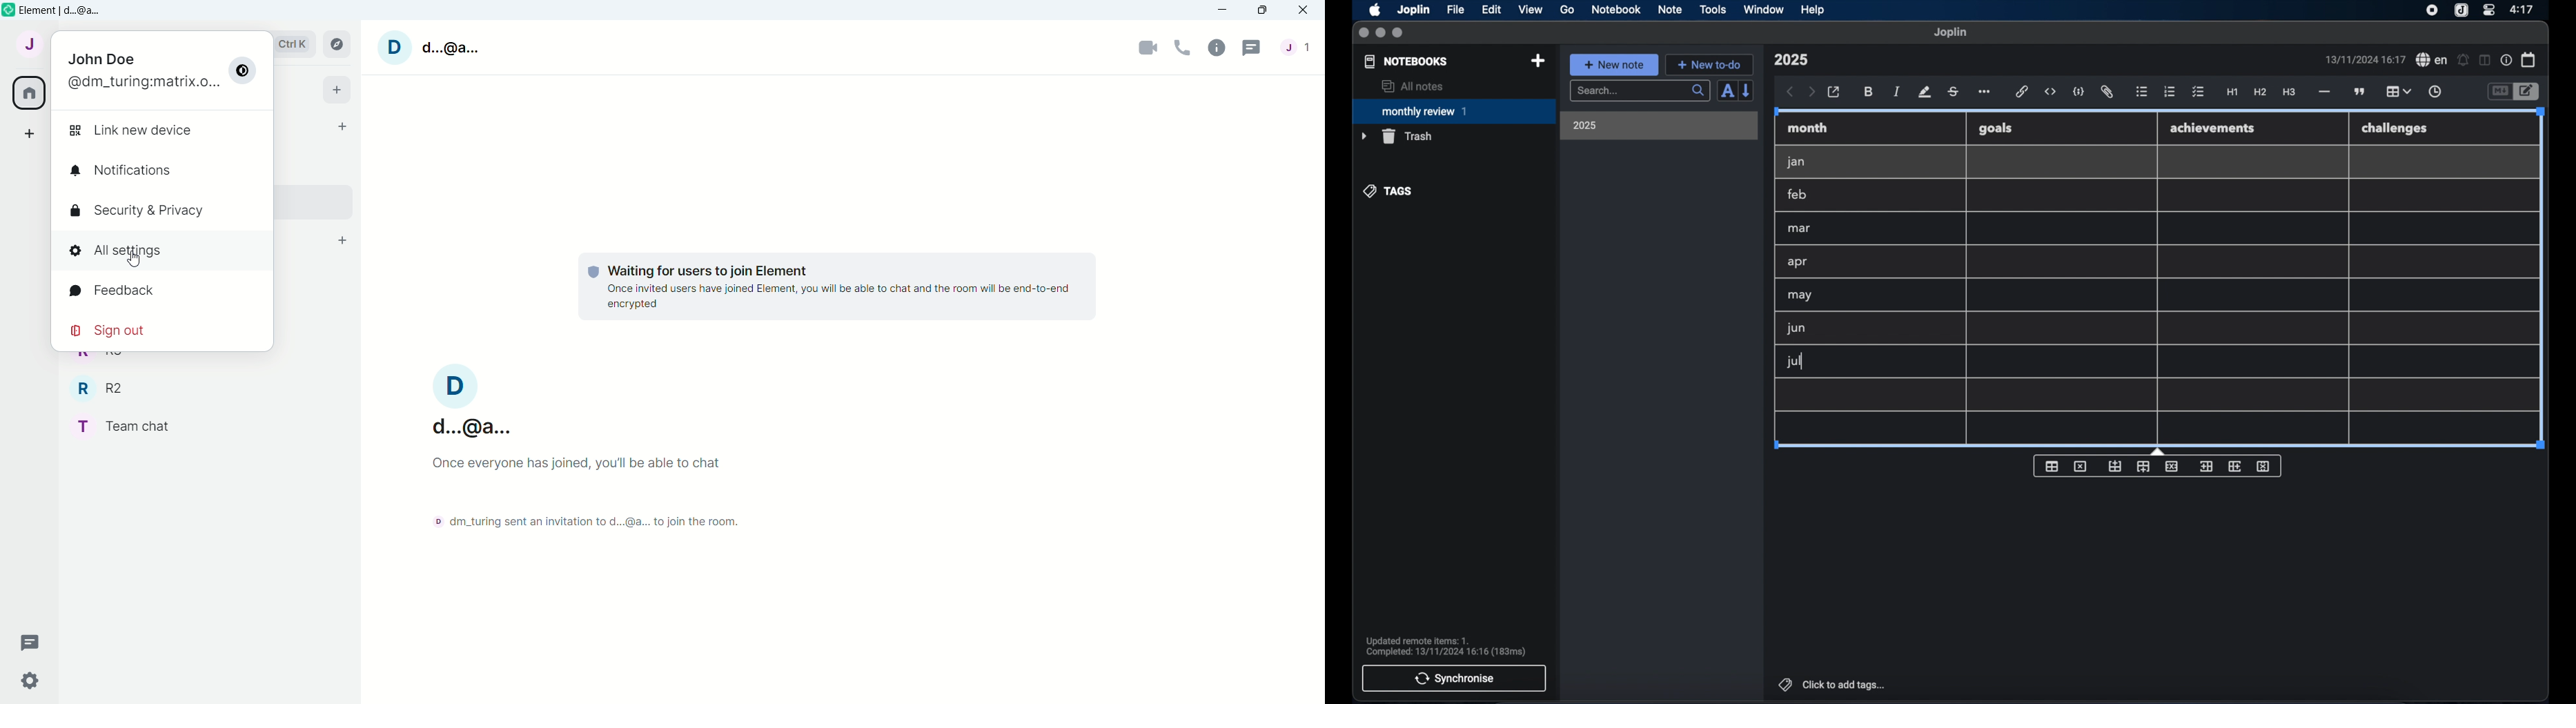  What do you see at coordinates (1455, 10) in the screenshot?
I see `file` at bounding box center [1455, 10].